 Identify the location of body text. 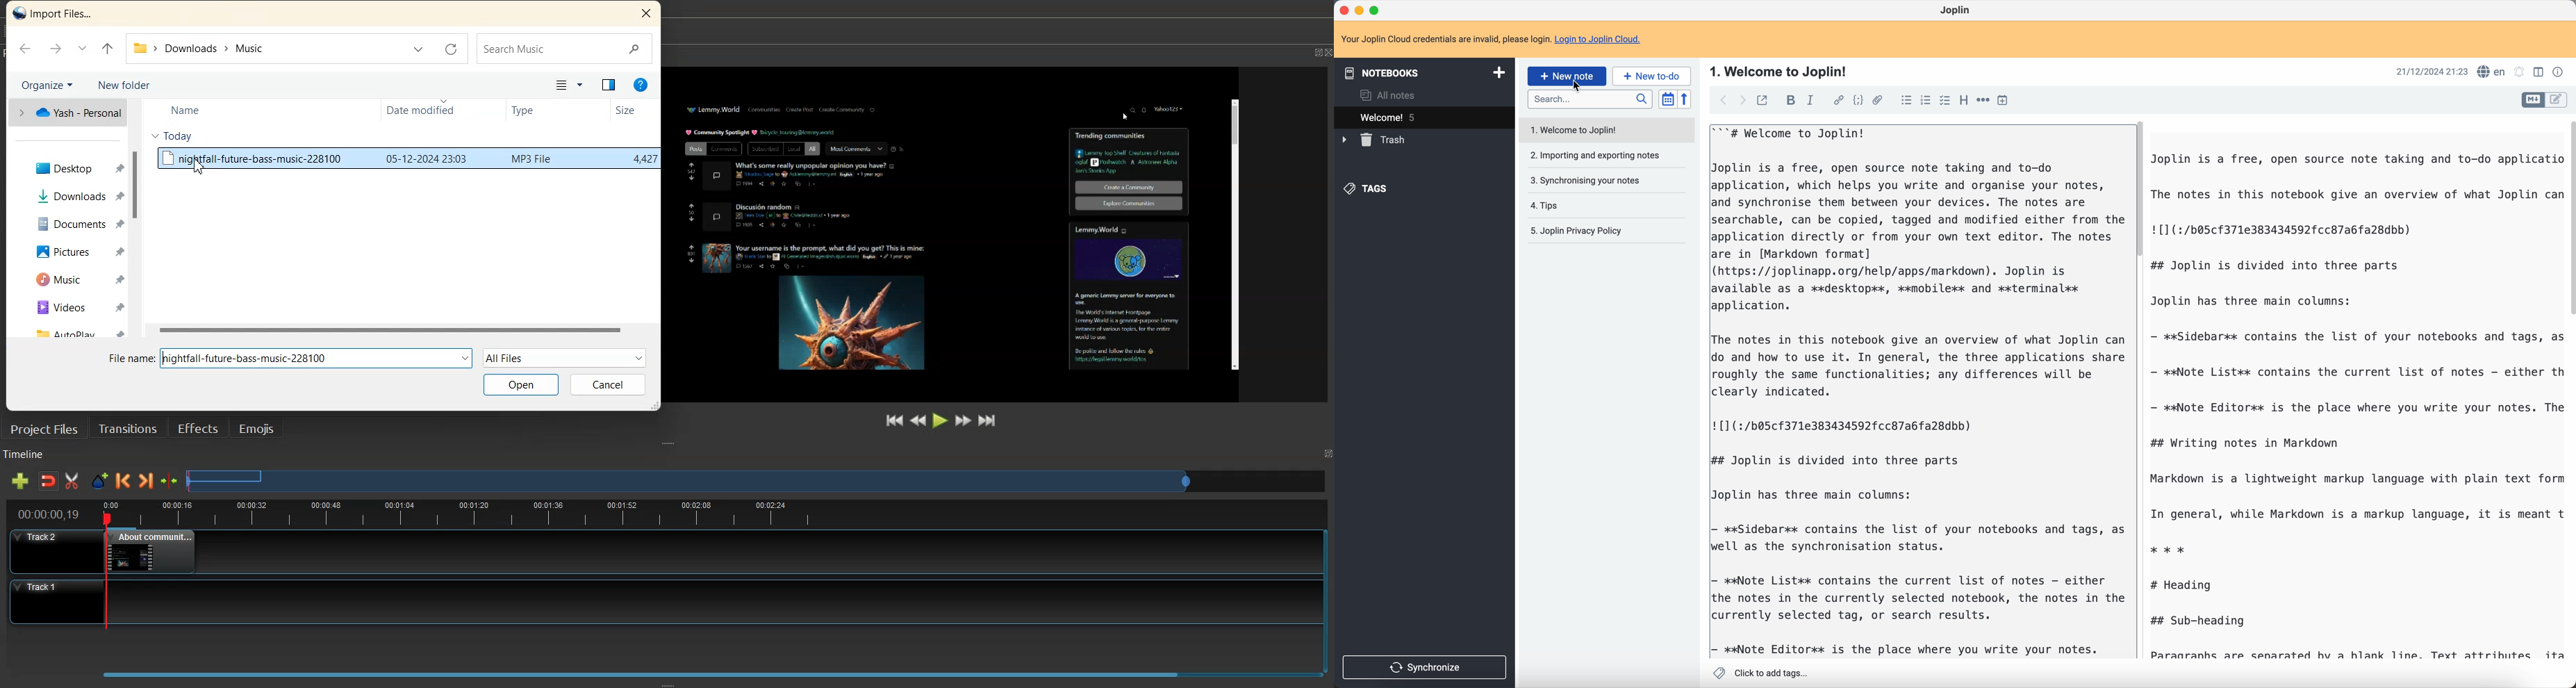
(1919, 388).